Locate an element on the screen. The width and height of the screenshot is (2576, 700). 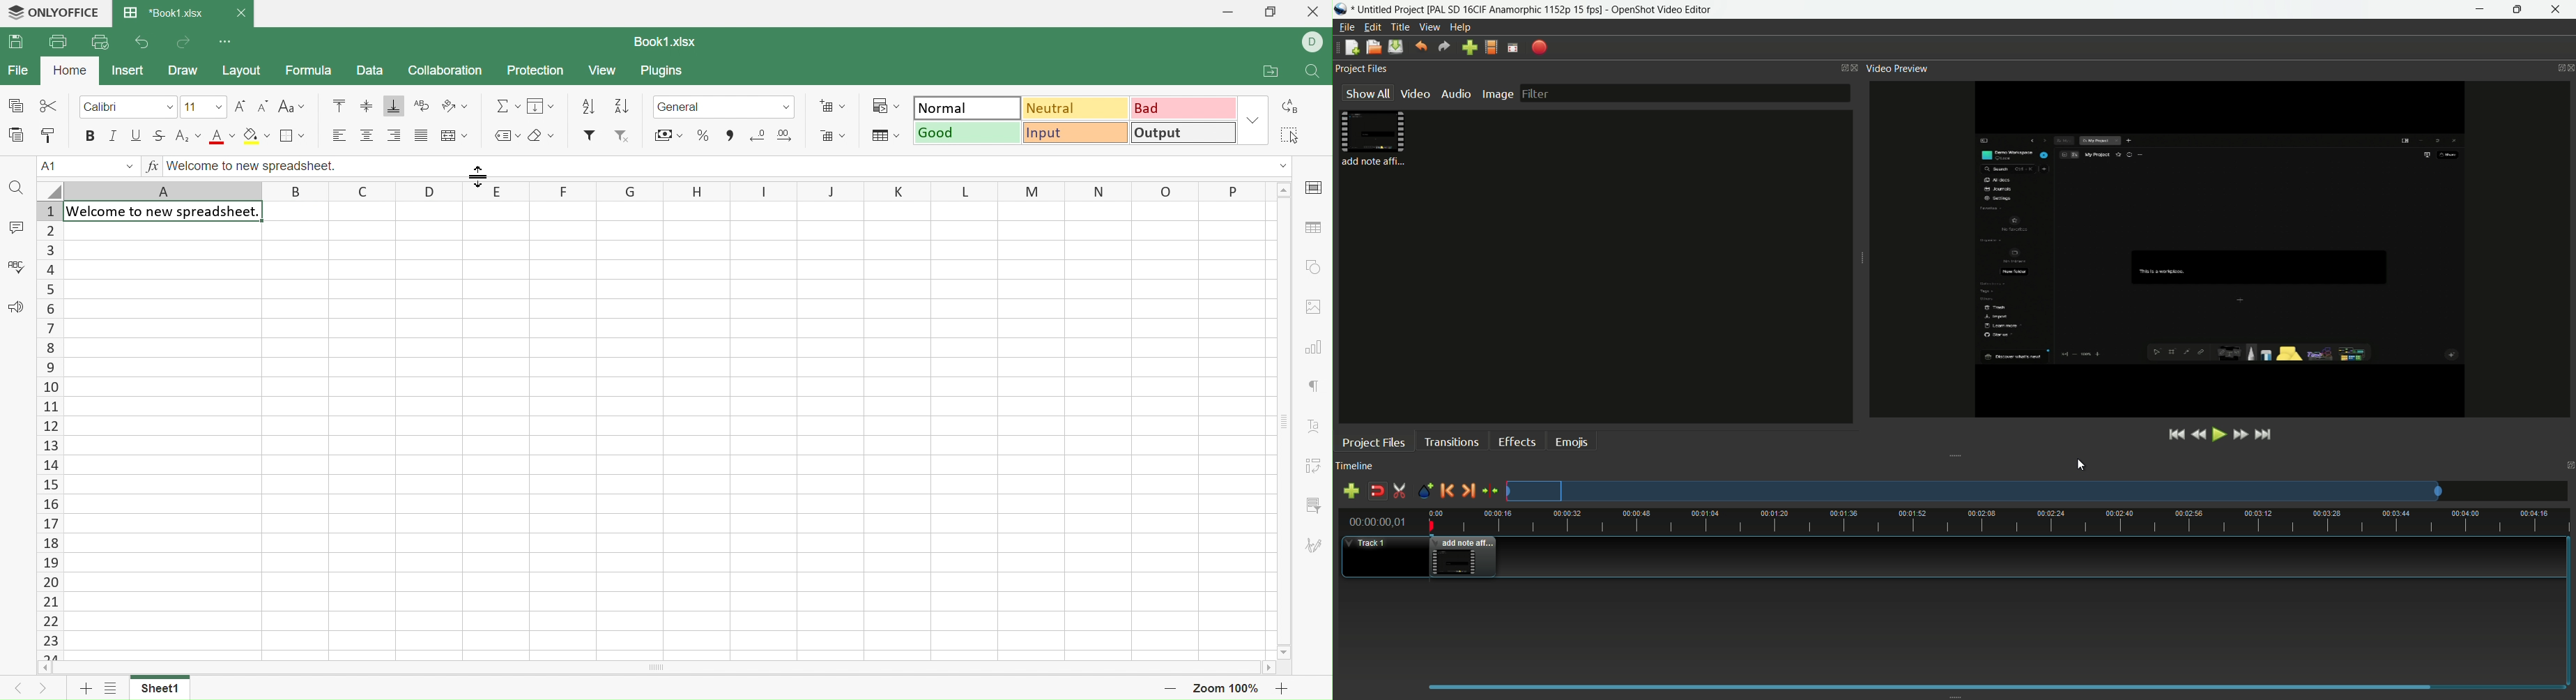
Open file location is located at coordinates (1270, 71).